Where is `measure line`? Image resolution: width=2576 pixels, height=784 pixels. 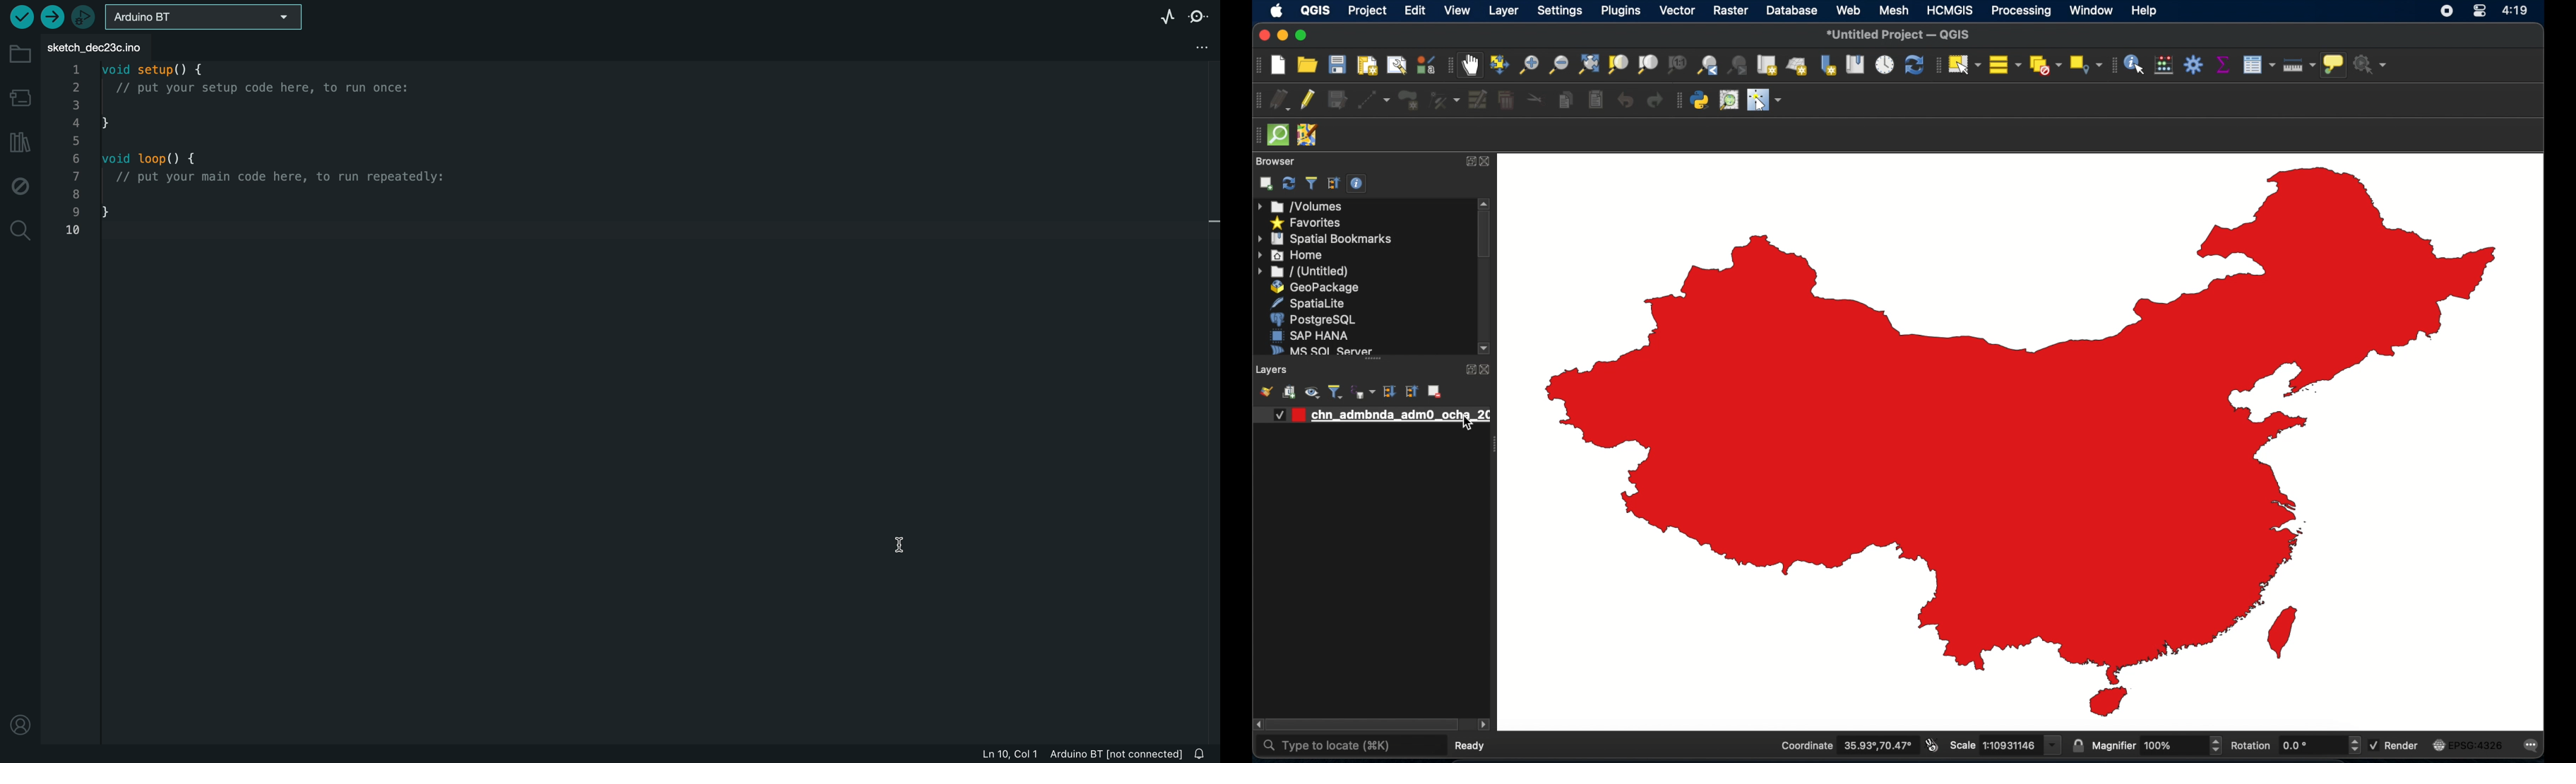
measure line is located at coordinates (2298, 64).